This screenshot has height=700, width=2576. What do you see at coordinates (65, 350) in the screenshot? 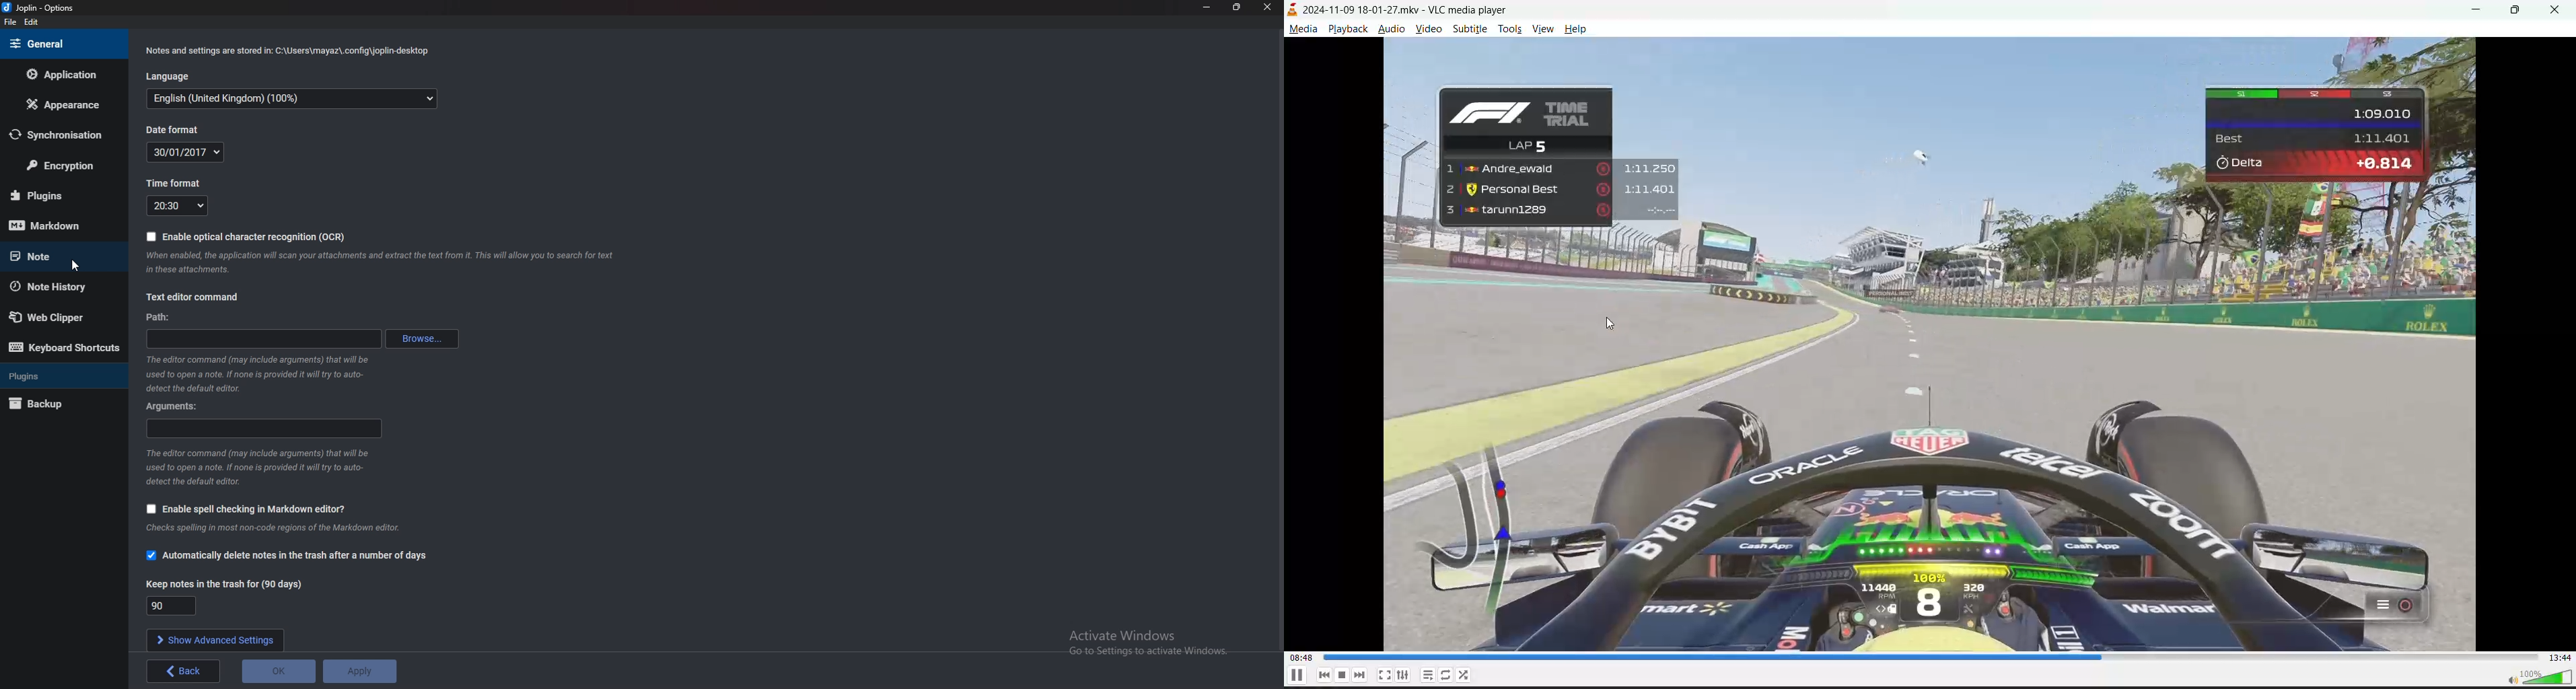
I see `Keyboard shortcuts` at bounding box center [65, 350].